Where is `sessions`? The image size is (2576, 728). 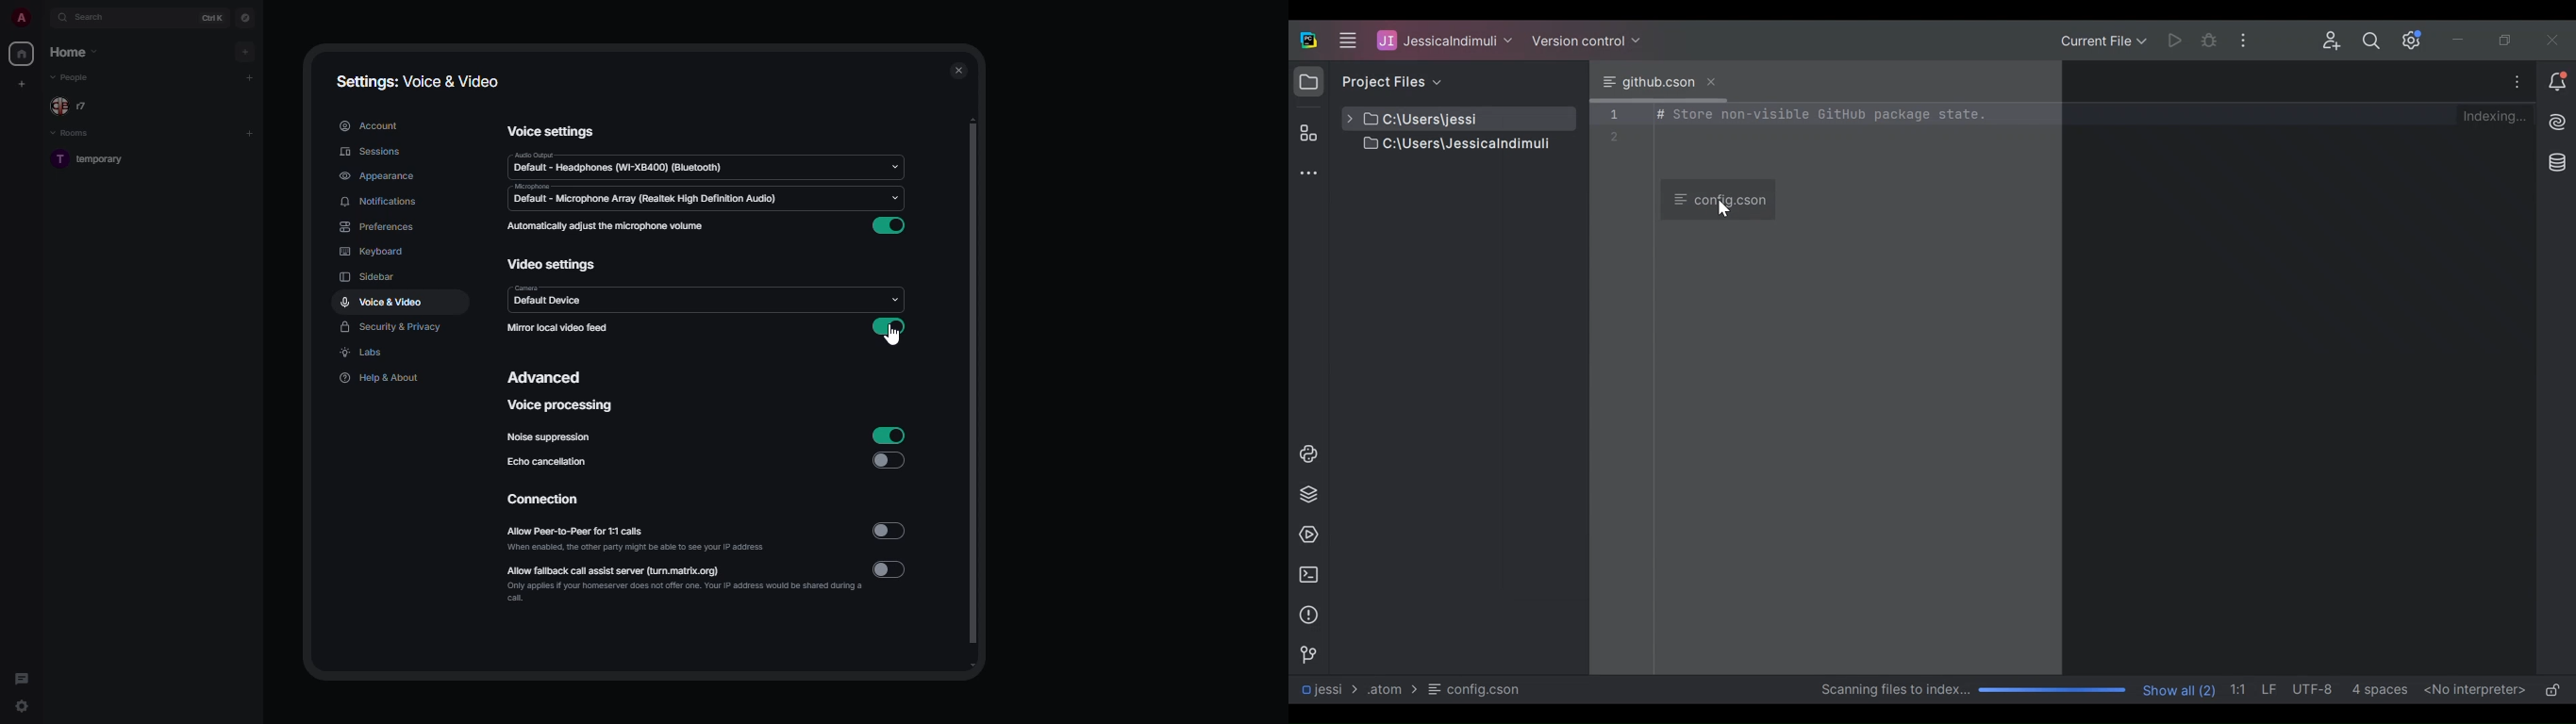
sessions is located at coordinates (374, 152).